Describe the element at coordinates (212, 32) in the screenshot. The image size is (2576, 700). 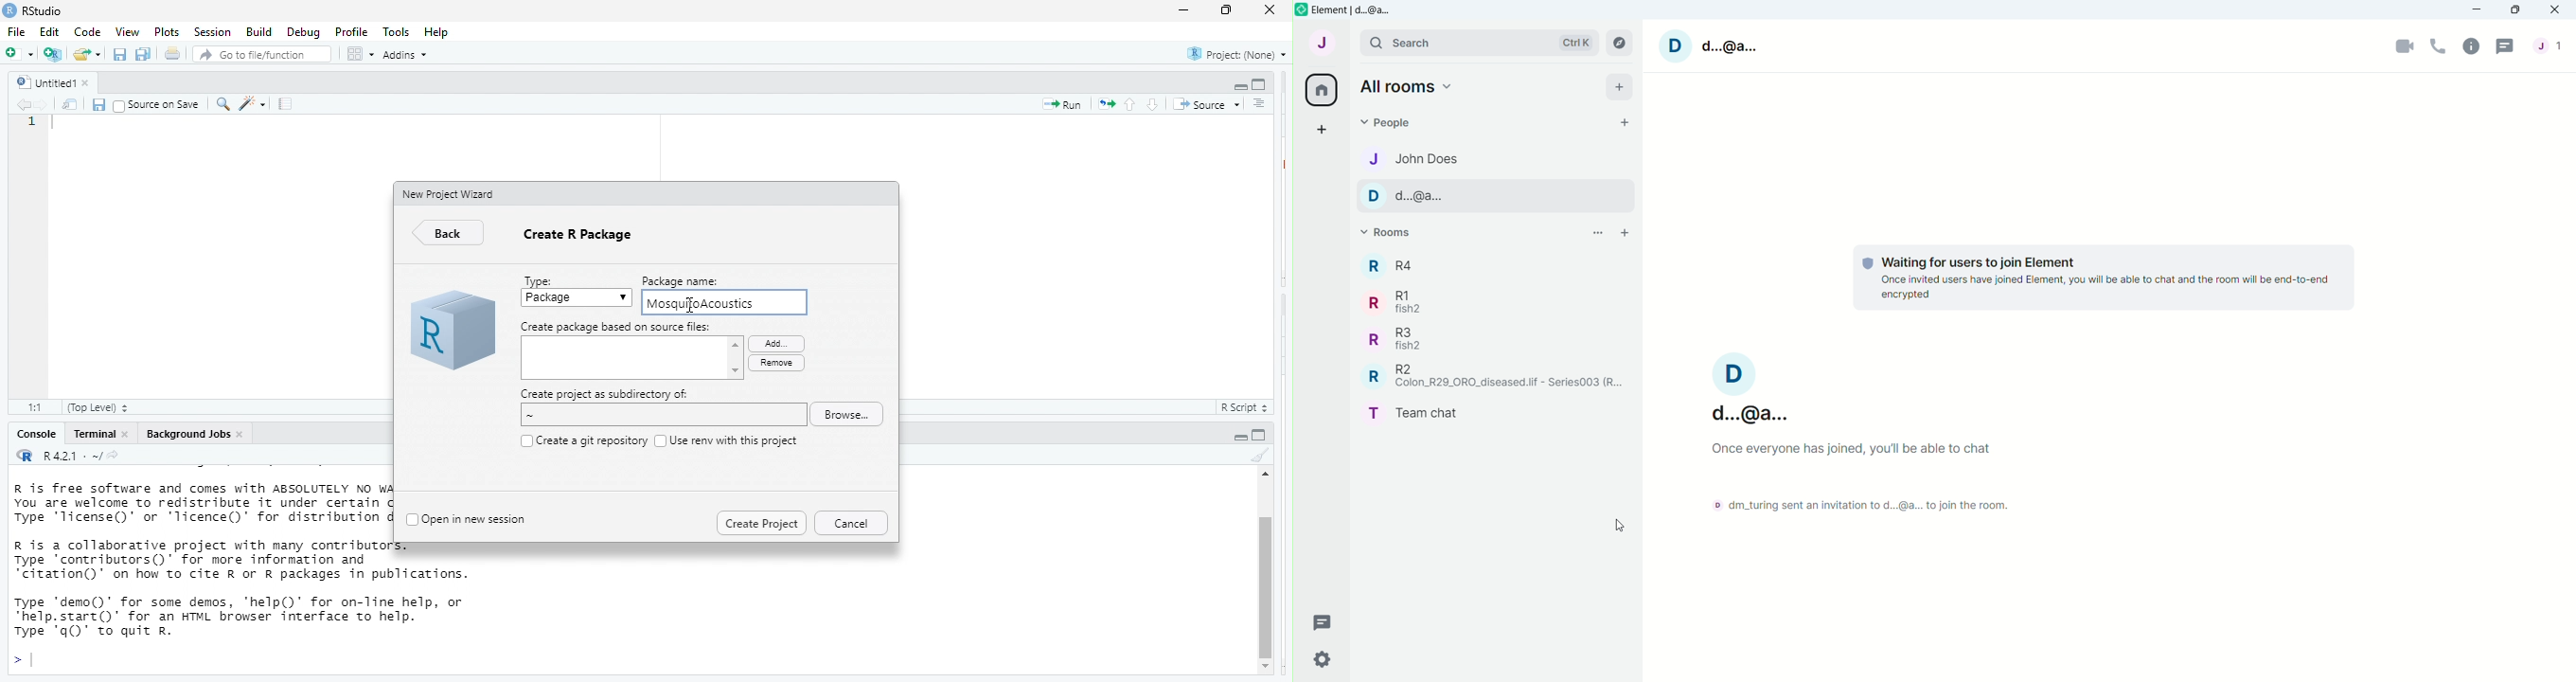
I see `Session` at that location.